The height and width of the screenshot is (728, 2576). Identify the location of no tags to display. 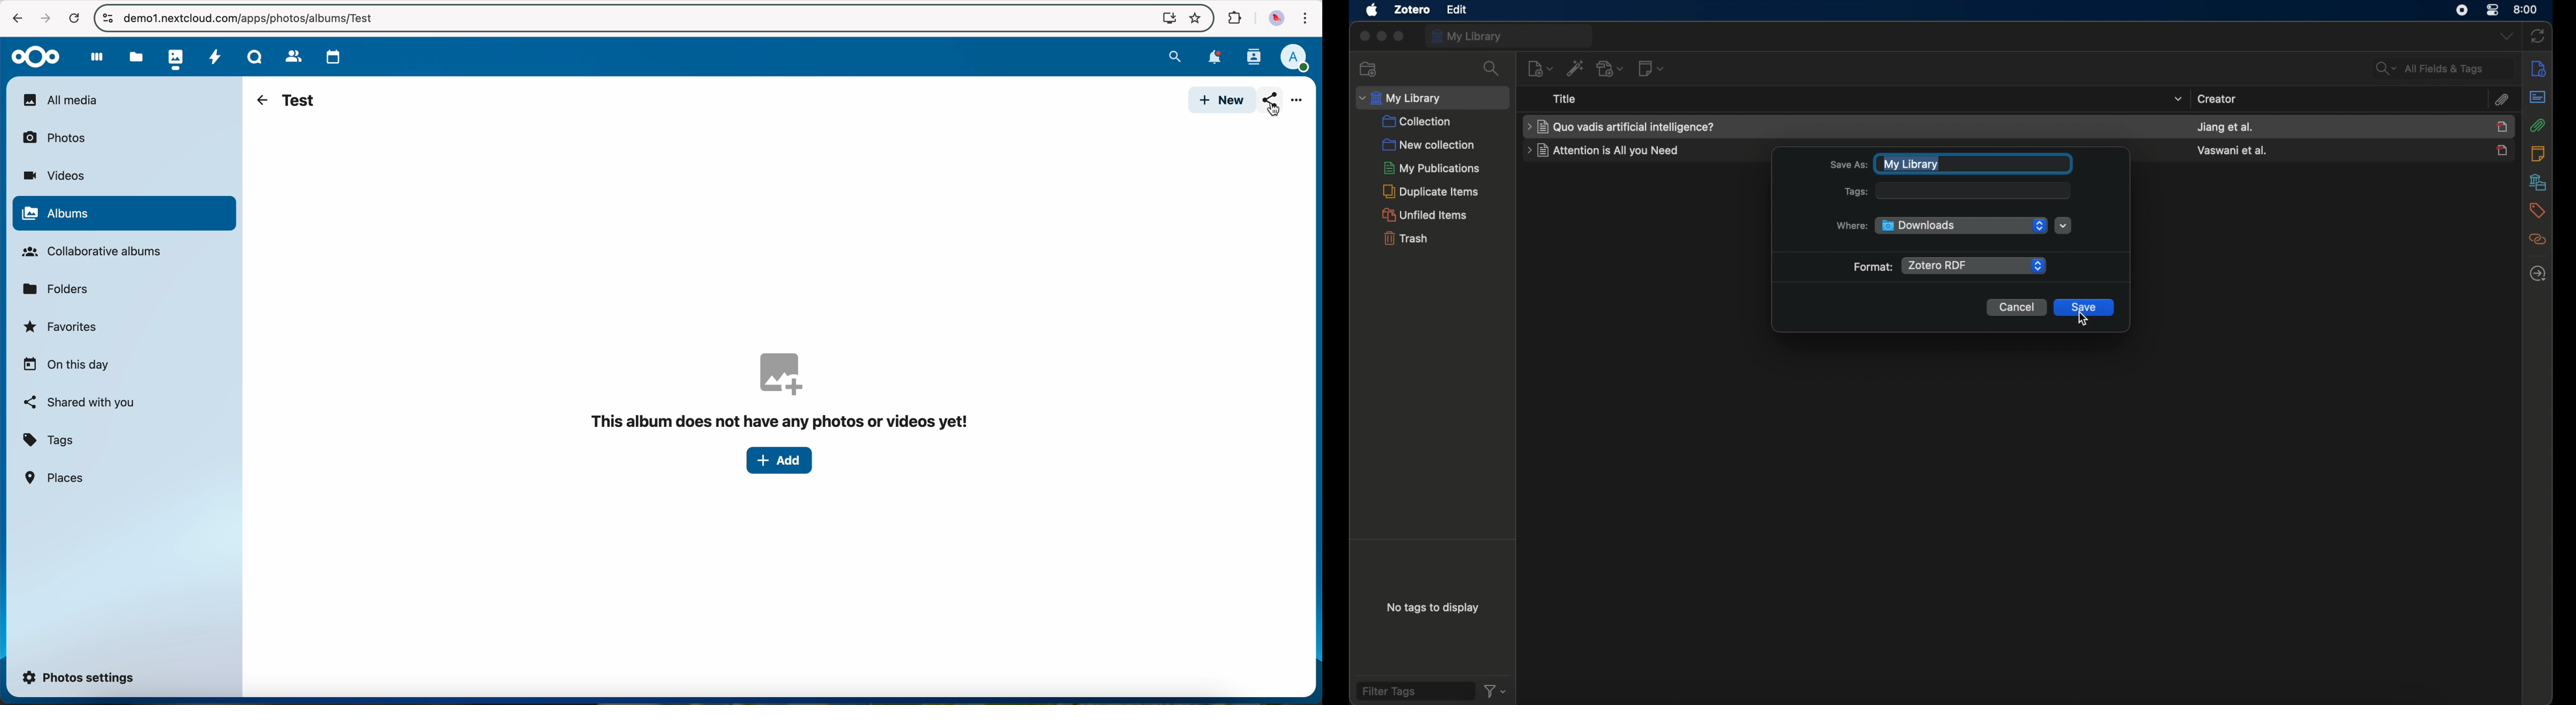
(1433, 610).